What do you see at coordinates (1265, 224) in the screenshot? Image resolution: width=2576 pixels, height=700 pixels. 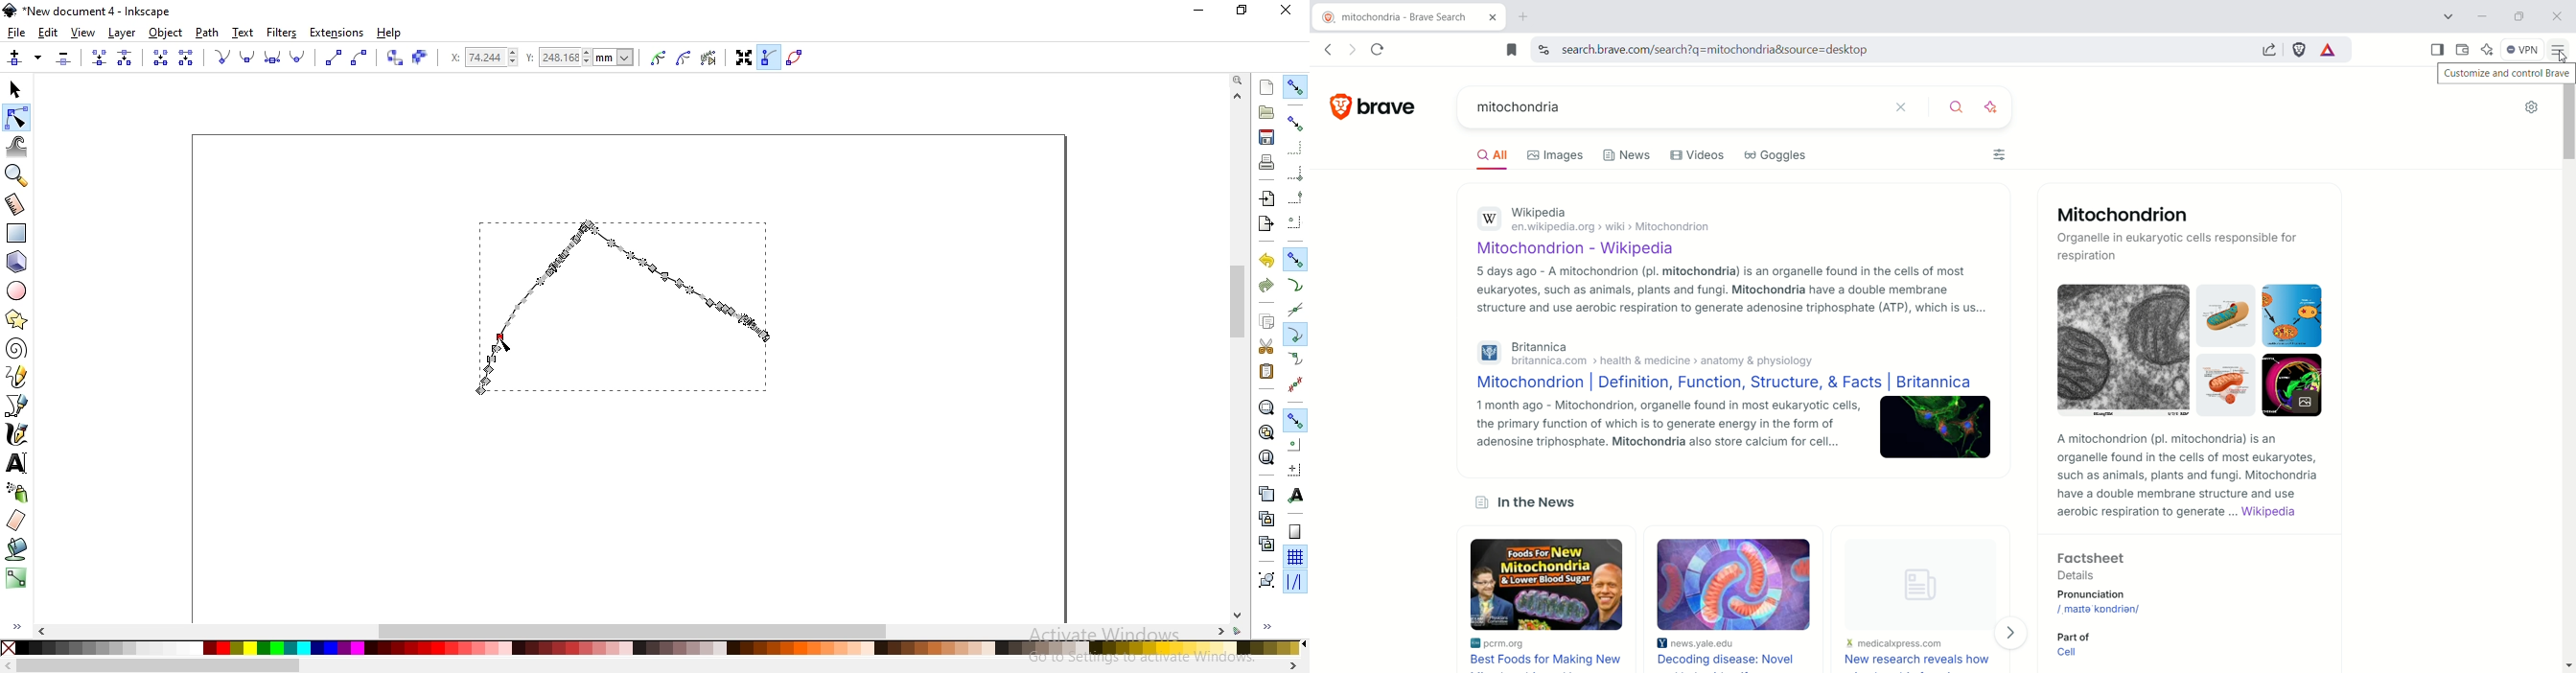 I see `export this document` at bounding box center [1265, 224].